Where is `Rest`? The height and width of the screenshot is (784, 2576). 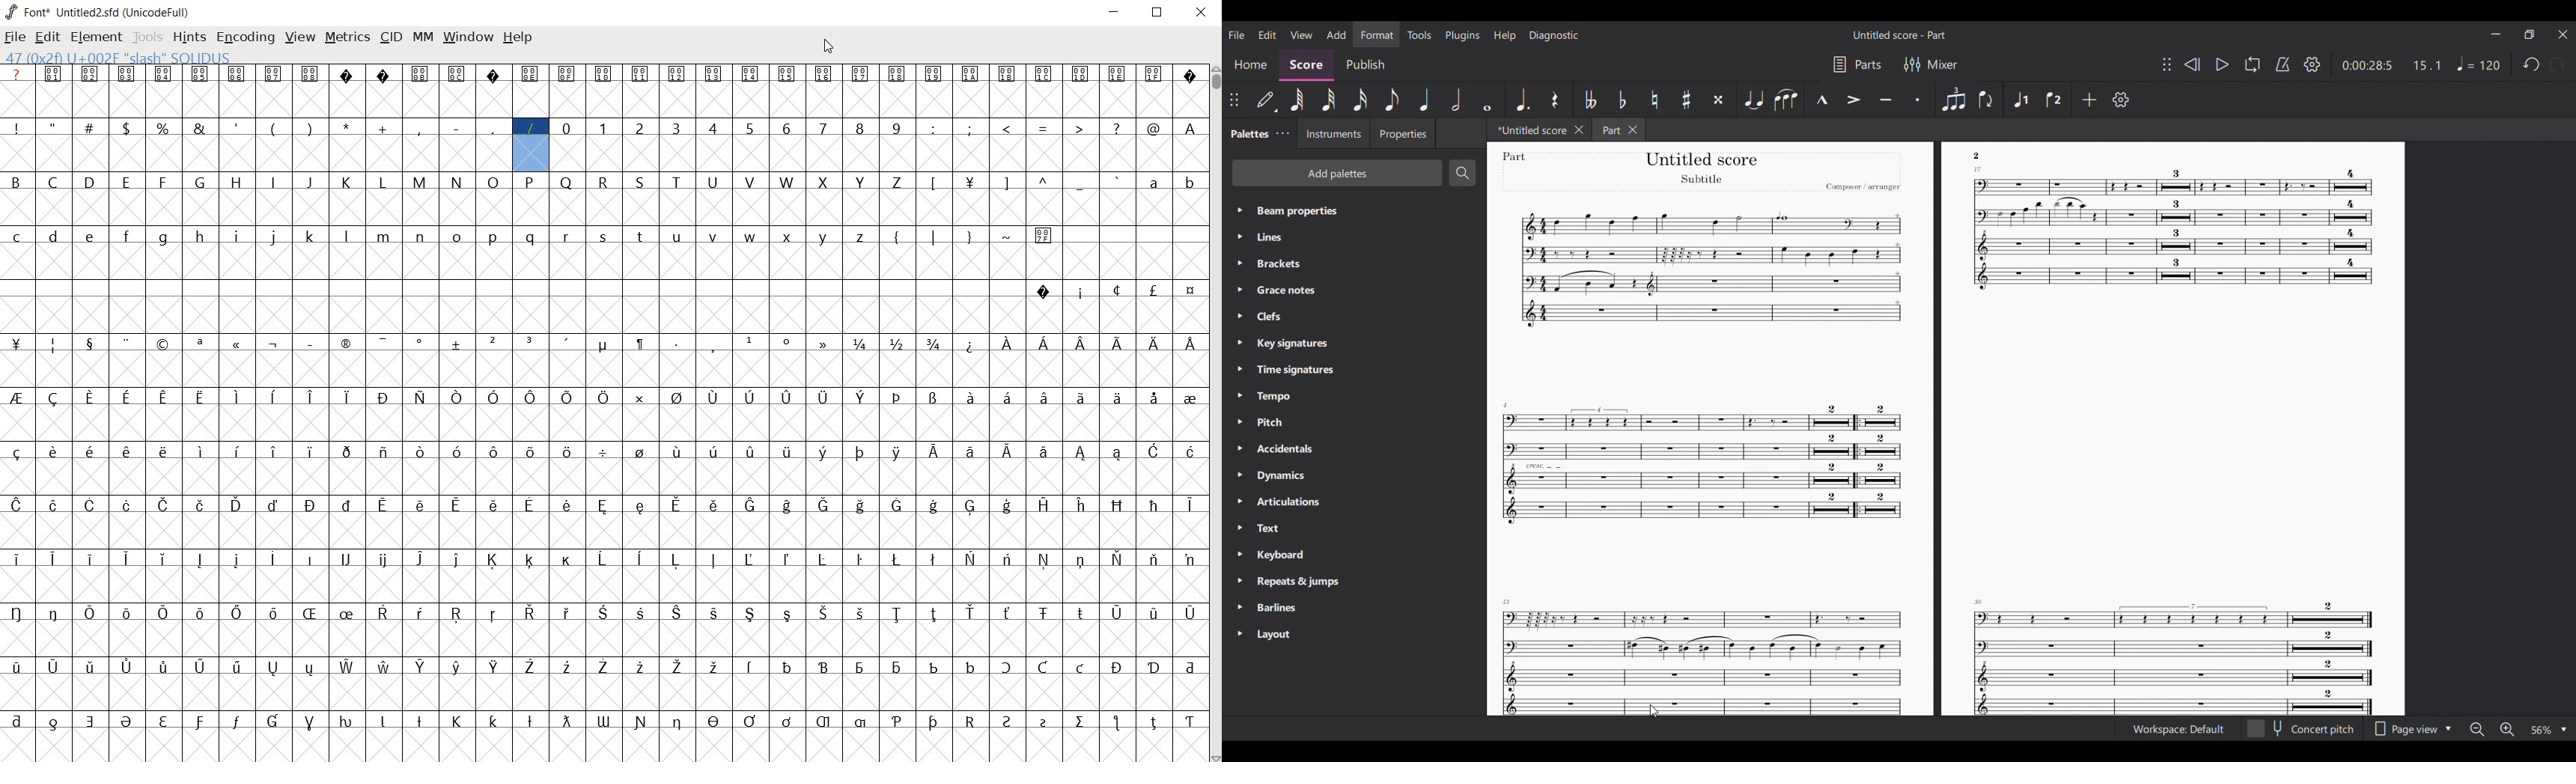
Rest is located at coordinates (1555, 100).